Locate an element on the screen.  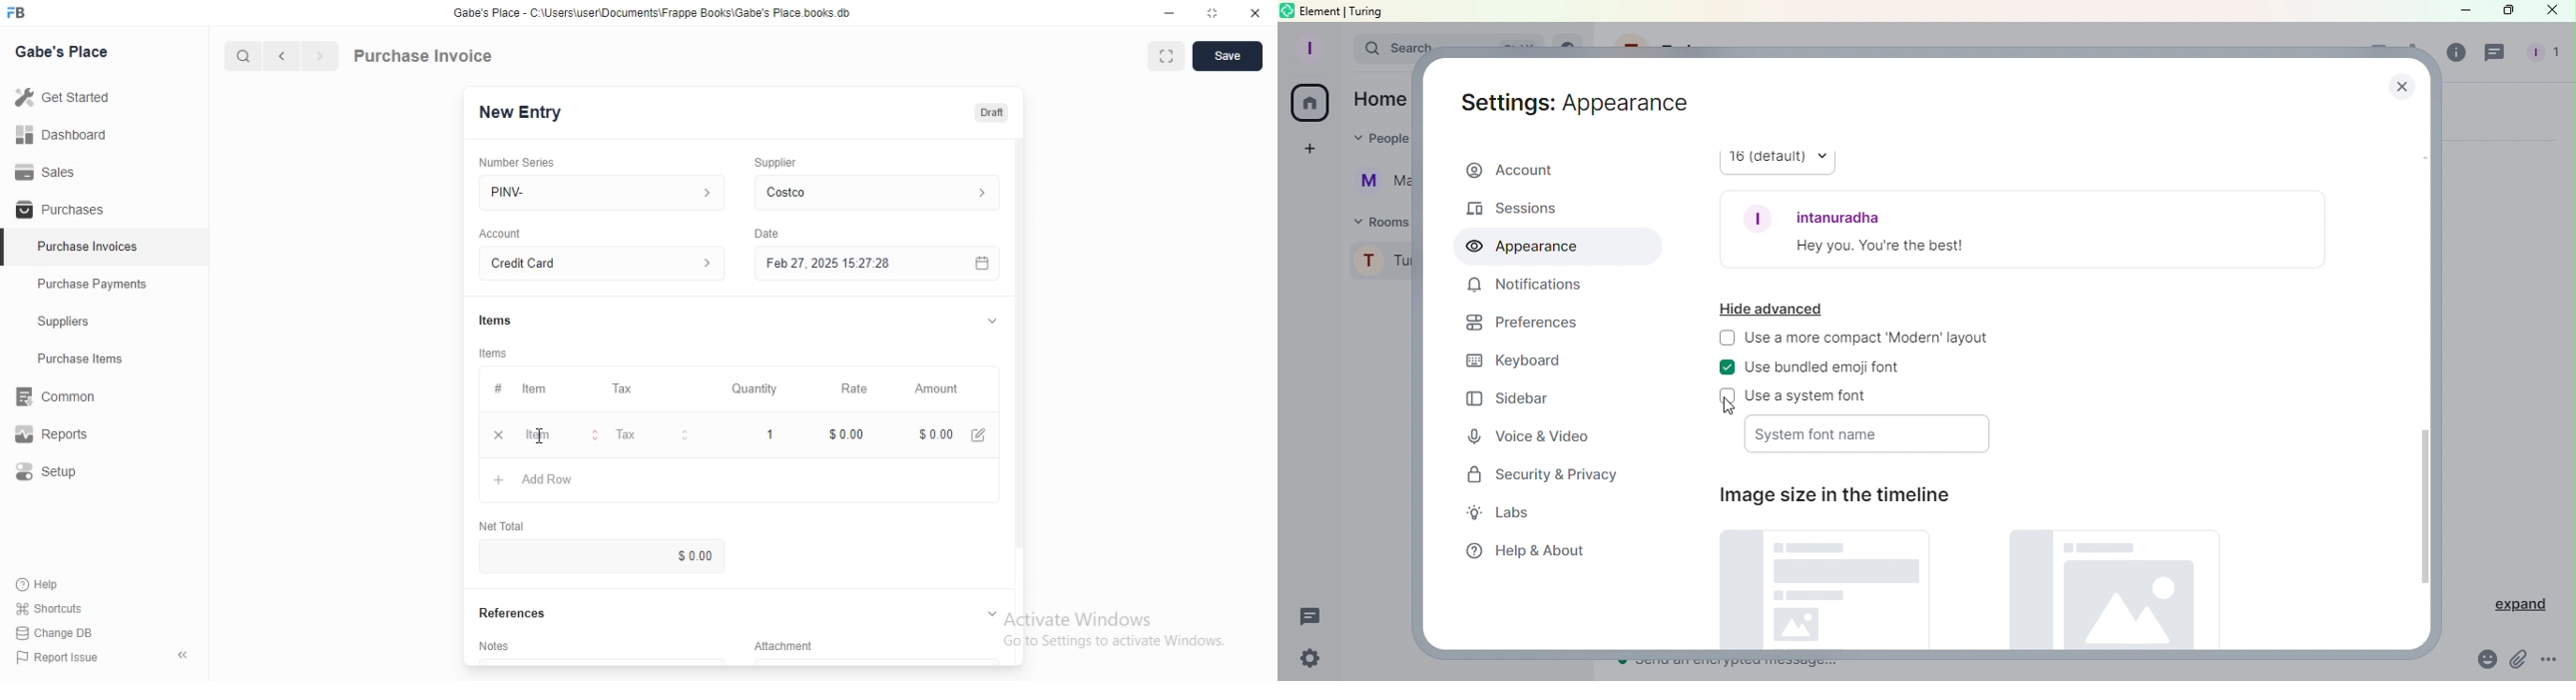
# Item is located at coordinates (543, 389).